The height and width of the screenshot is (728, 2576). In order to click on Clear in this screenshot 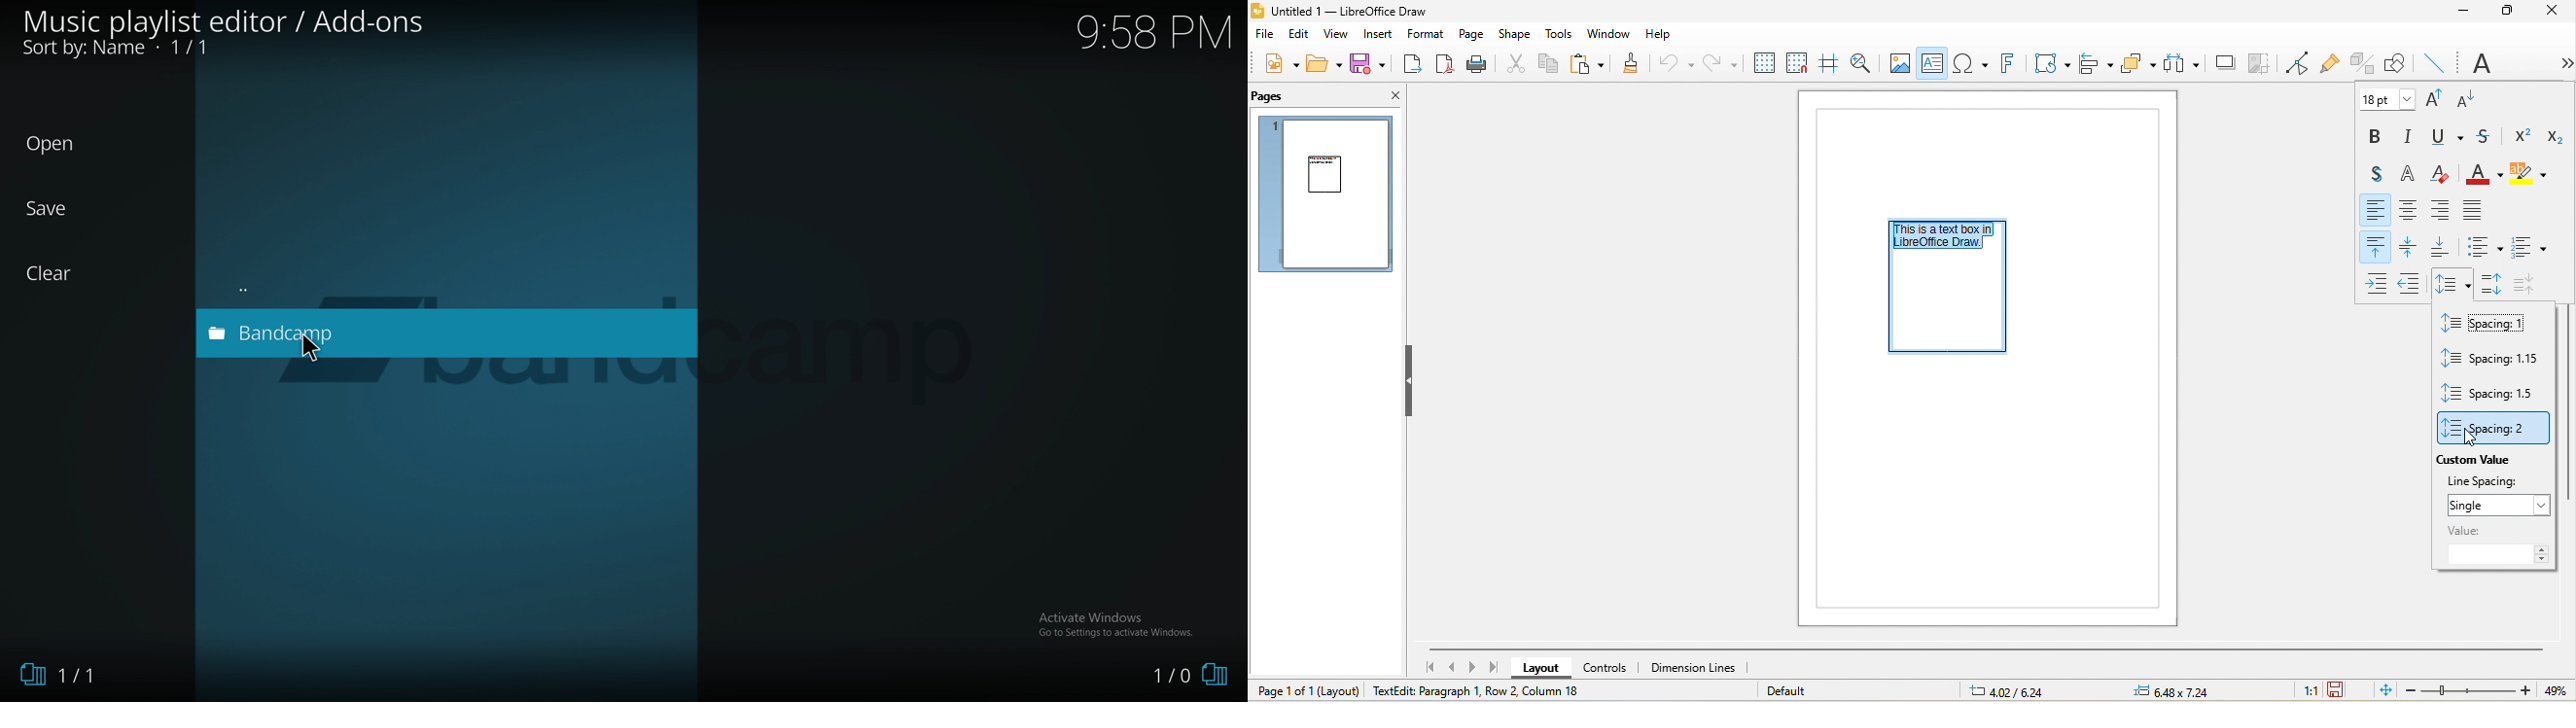, I will do `click(47, 274)`.